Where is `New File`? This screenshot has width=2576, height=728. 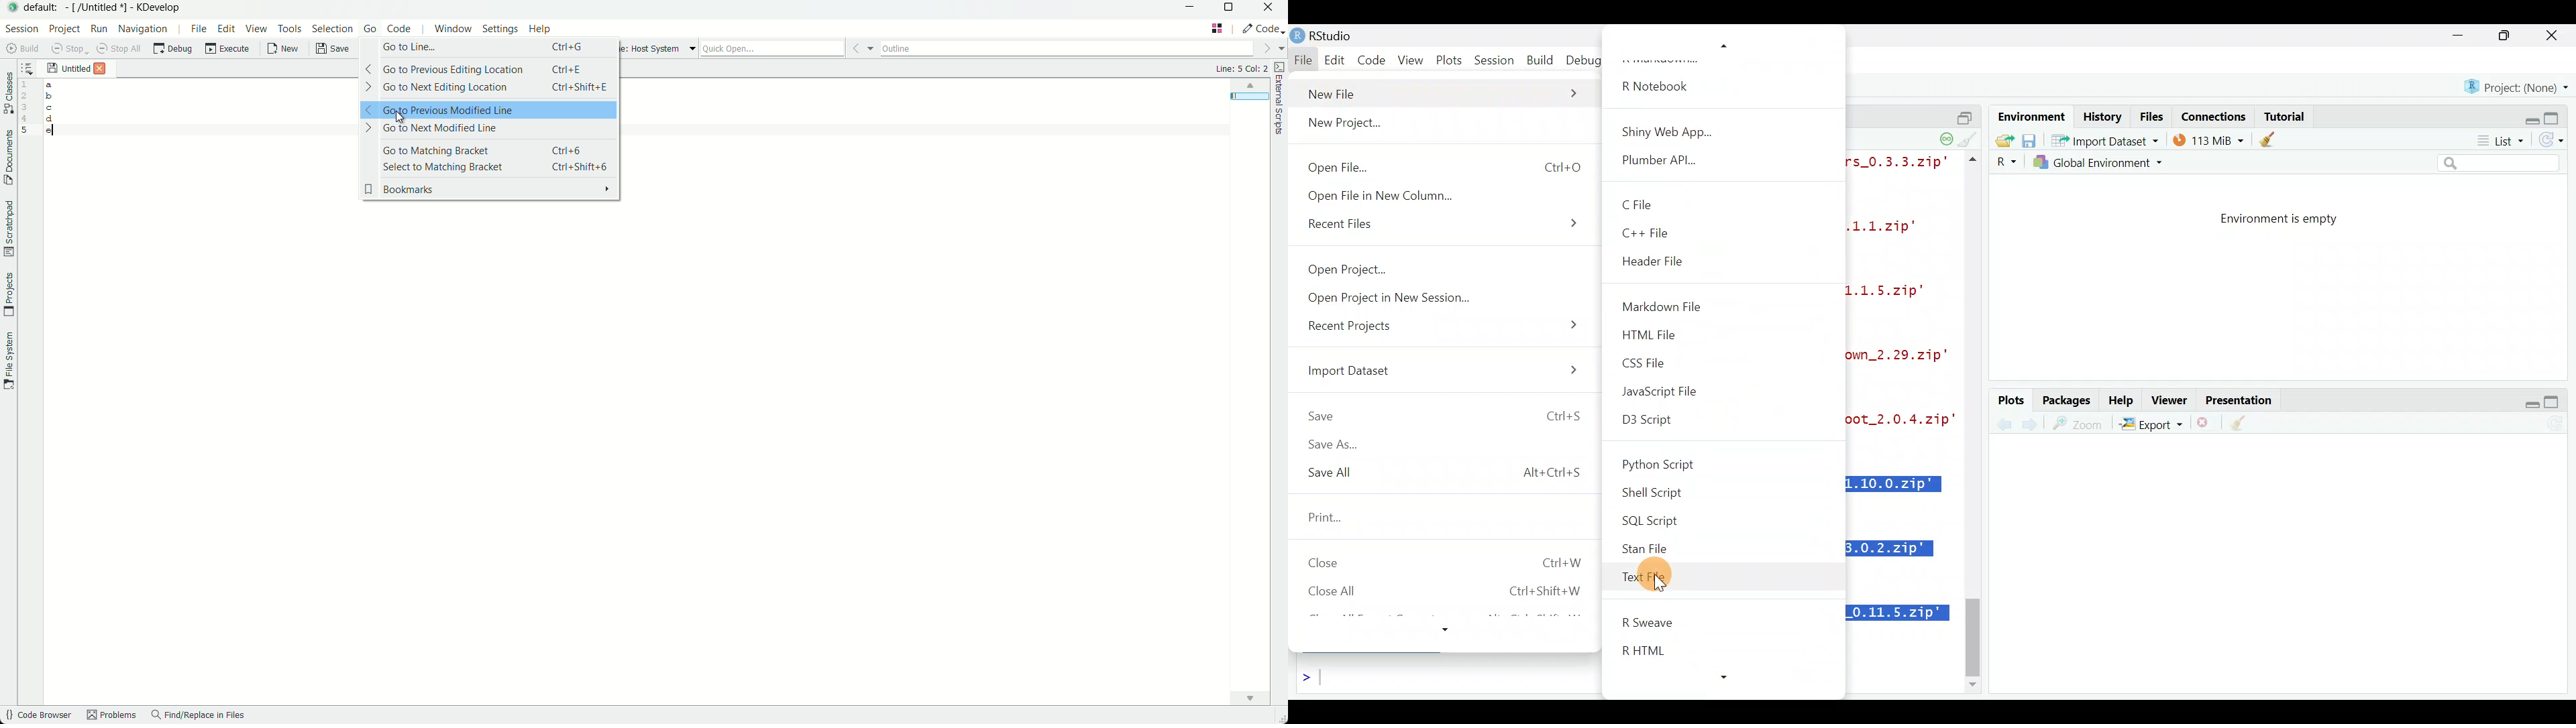
New File is located at coordinates (1444, 93).